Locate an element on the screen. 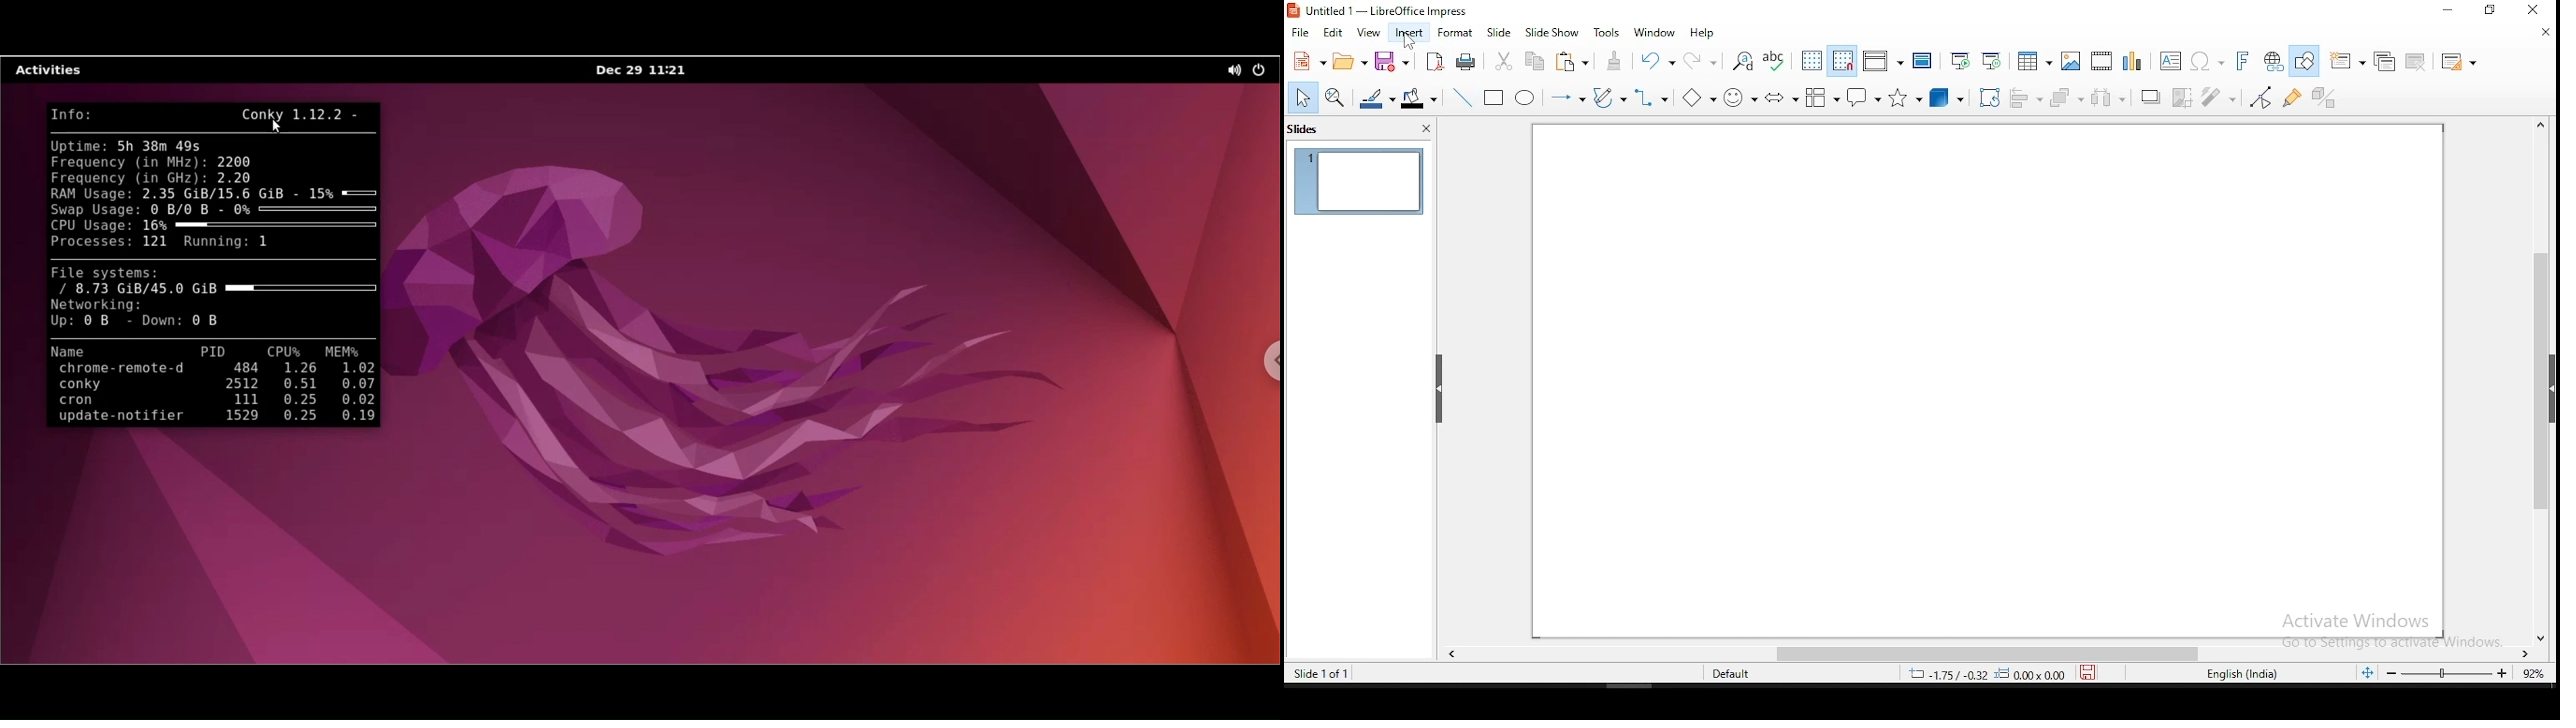 The image size is (2576, 728). defaulty is located at coordinates (1717, 672).